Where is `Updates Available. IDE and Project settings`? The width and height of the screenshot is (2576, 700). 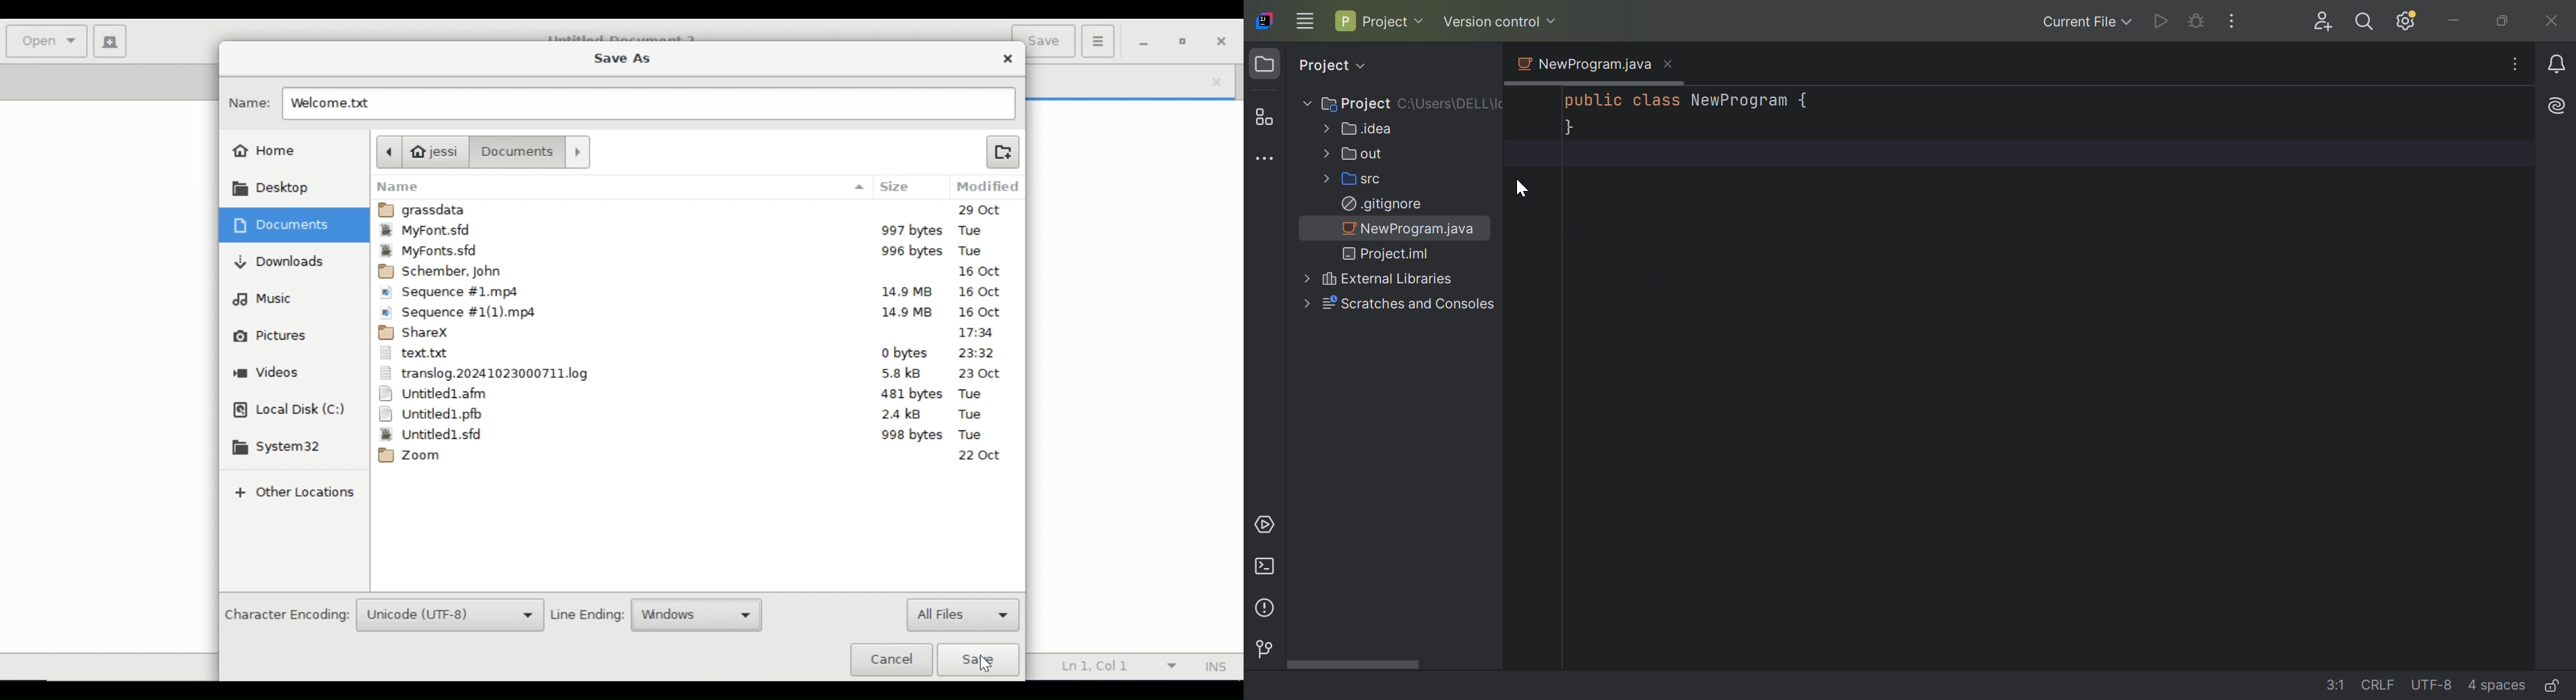
Updates Available. IDE and Project settings is located at coordinates (2408, 22).